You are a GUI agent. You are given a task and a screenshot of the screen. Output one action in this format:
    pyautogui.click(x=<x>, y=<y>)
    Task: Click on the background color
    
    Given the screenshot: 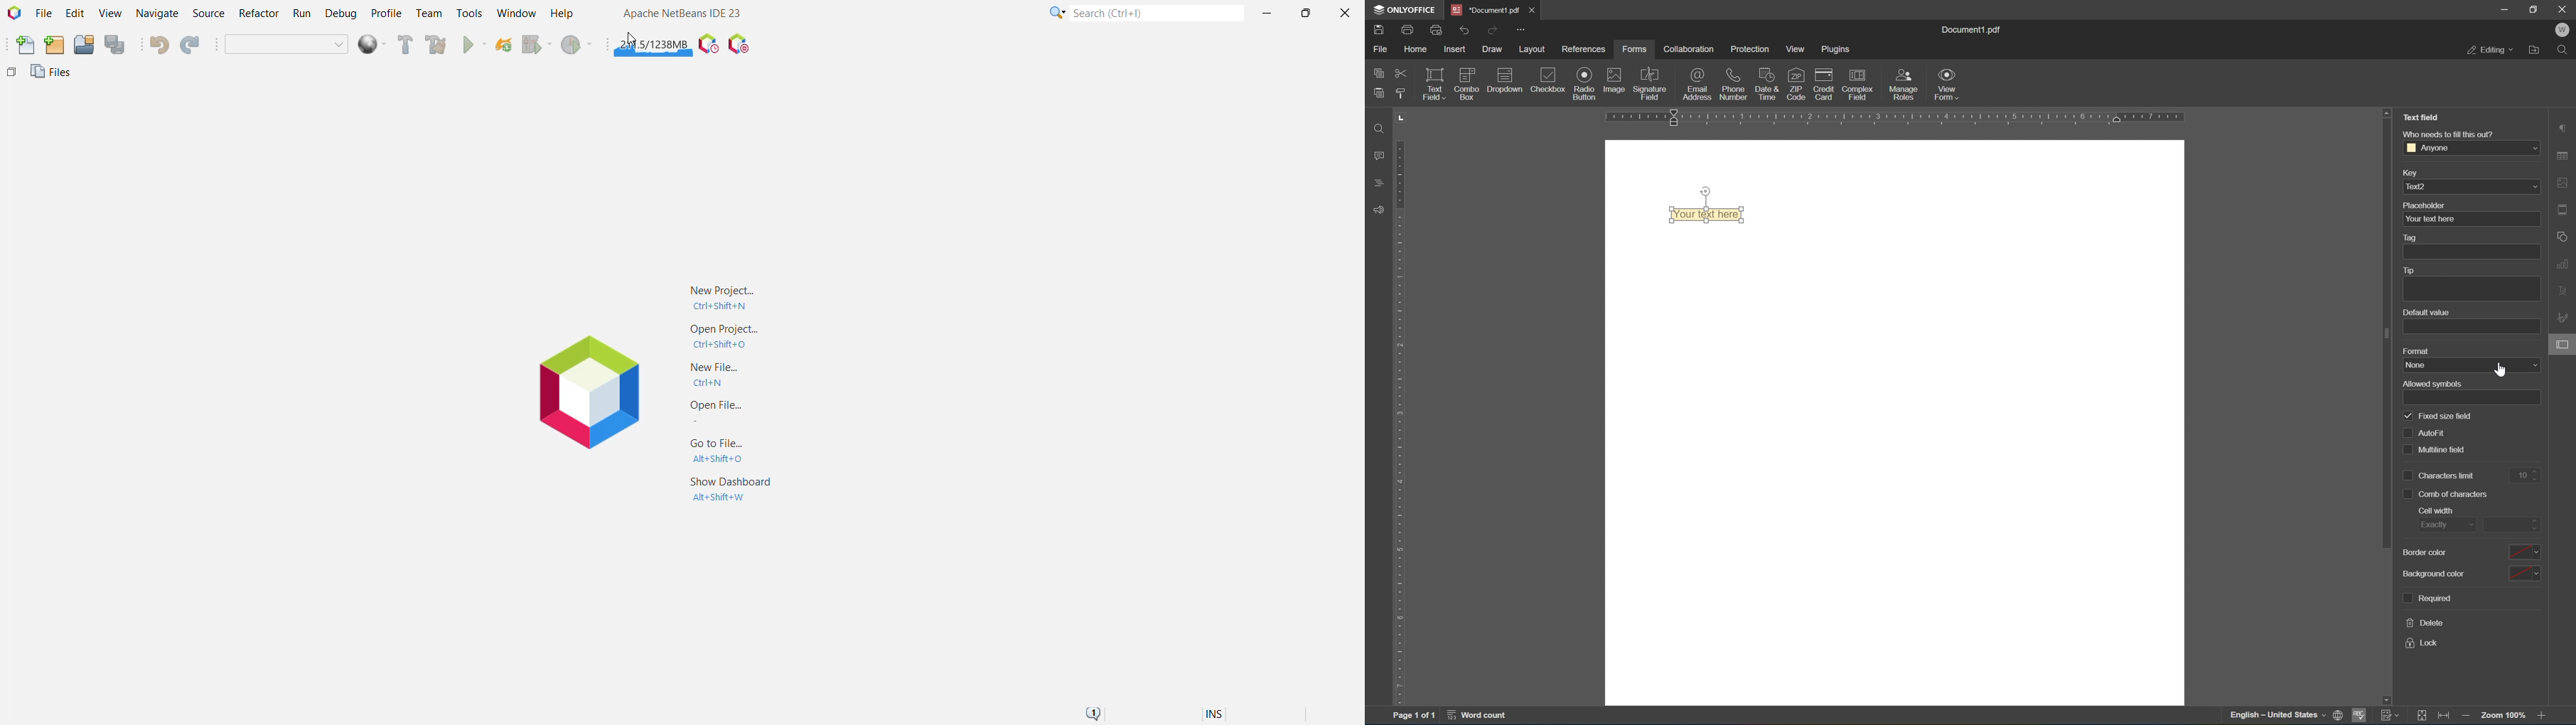 What is the action you would take?
    pyautogui.click(x=2438, y=575)
    